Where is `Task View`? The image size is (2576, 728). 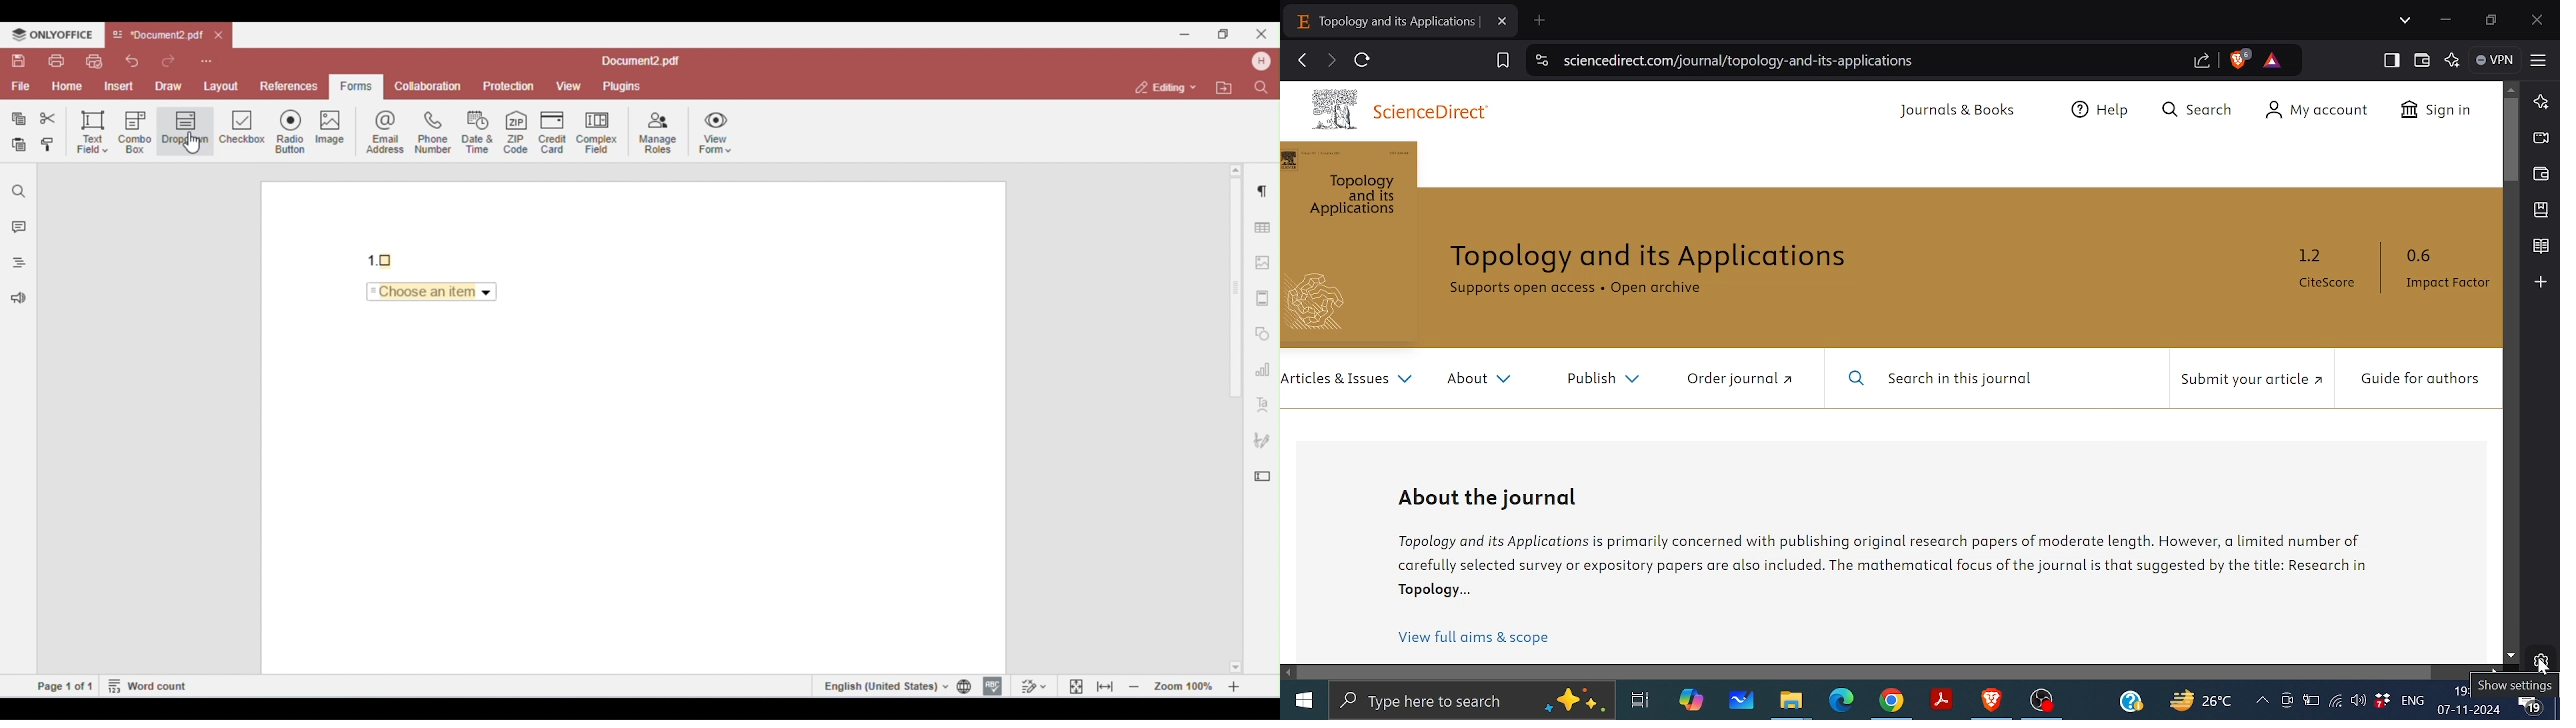
Task View is located at coordinates (1640, 701).